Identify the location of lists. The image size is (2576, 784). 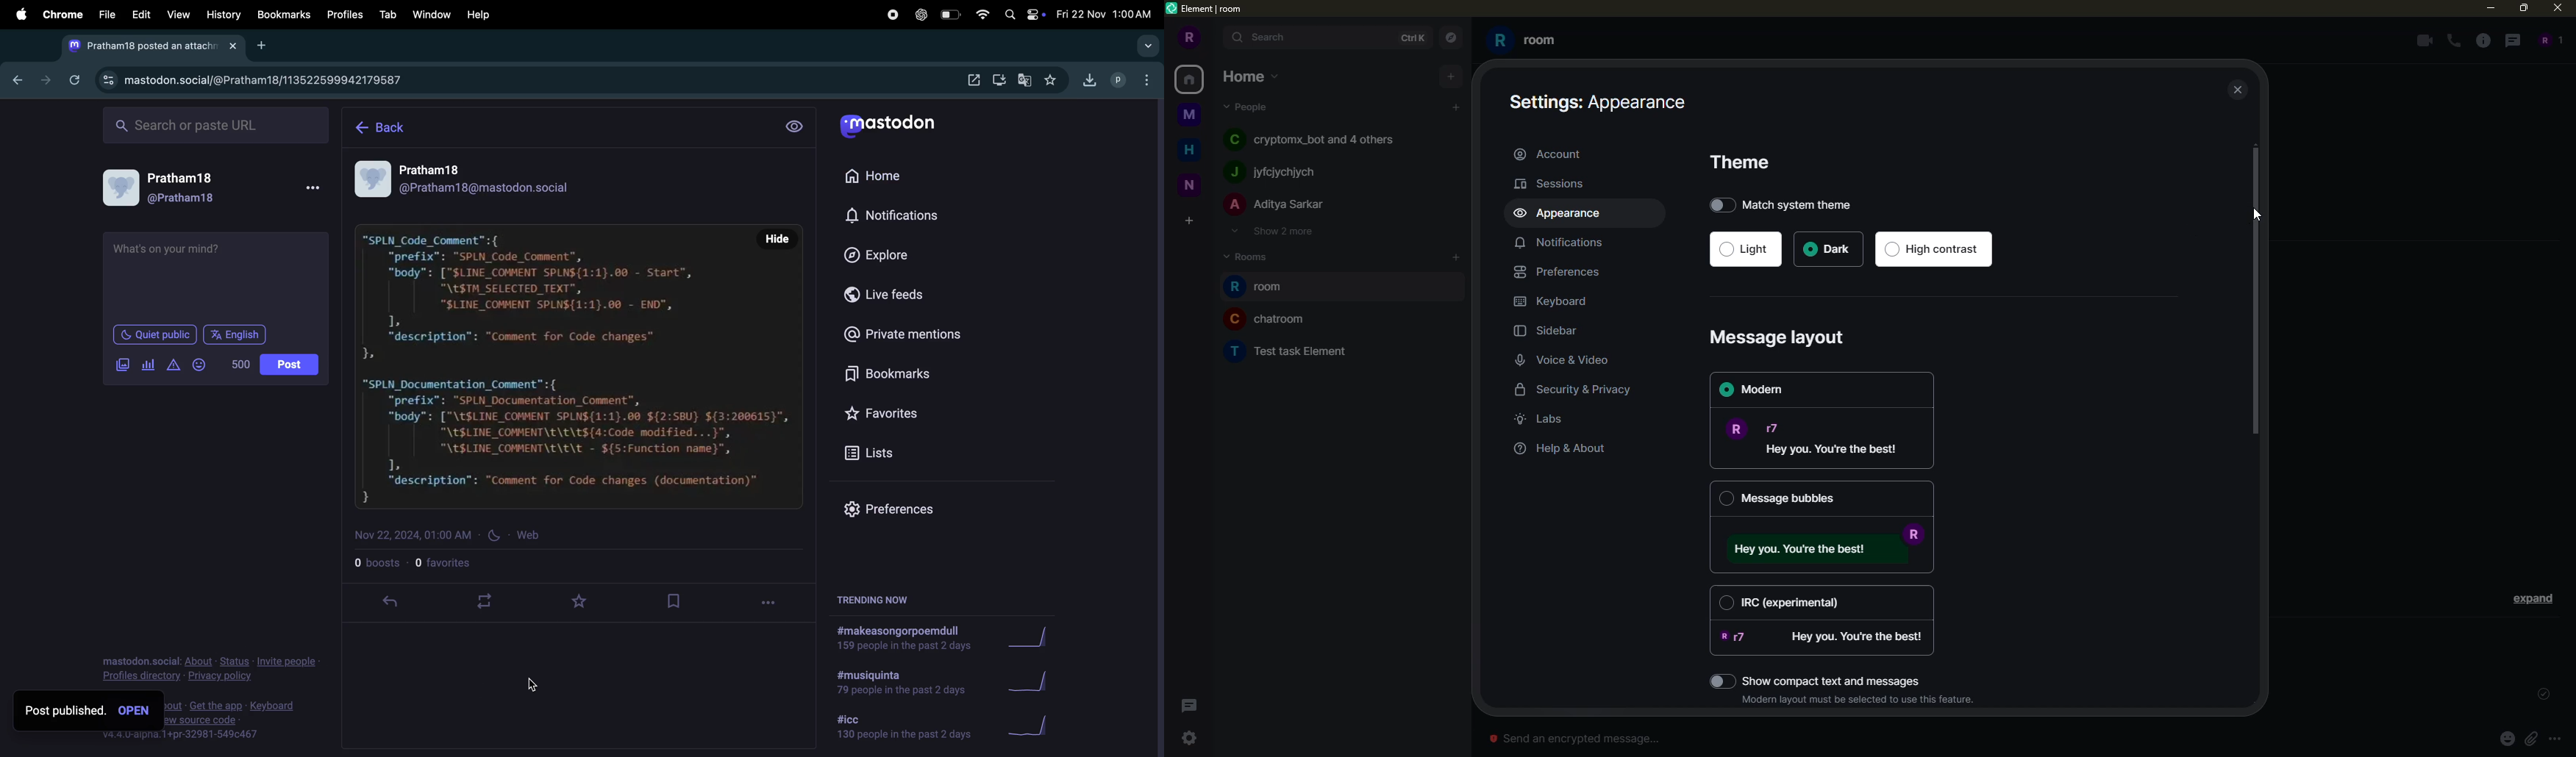
(918, 456).